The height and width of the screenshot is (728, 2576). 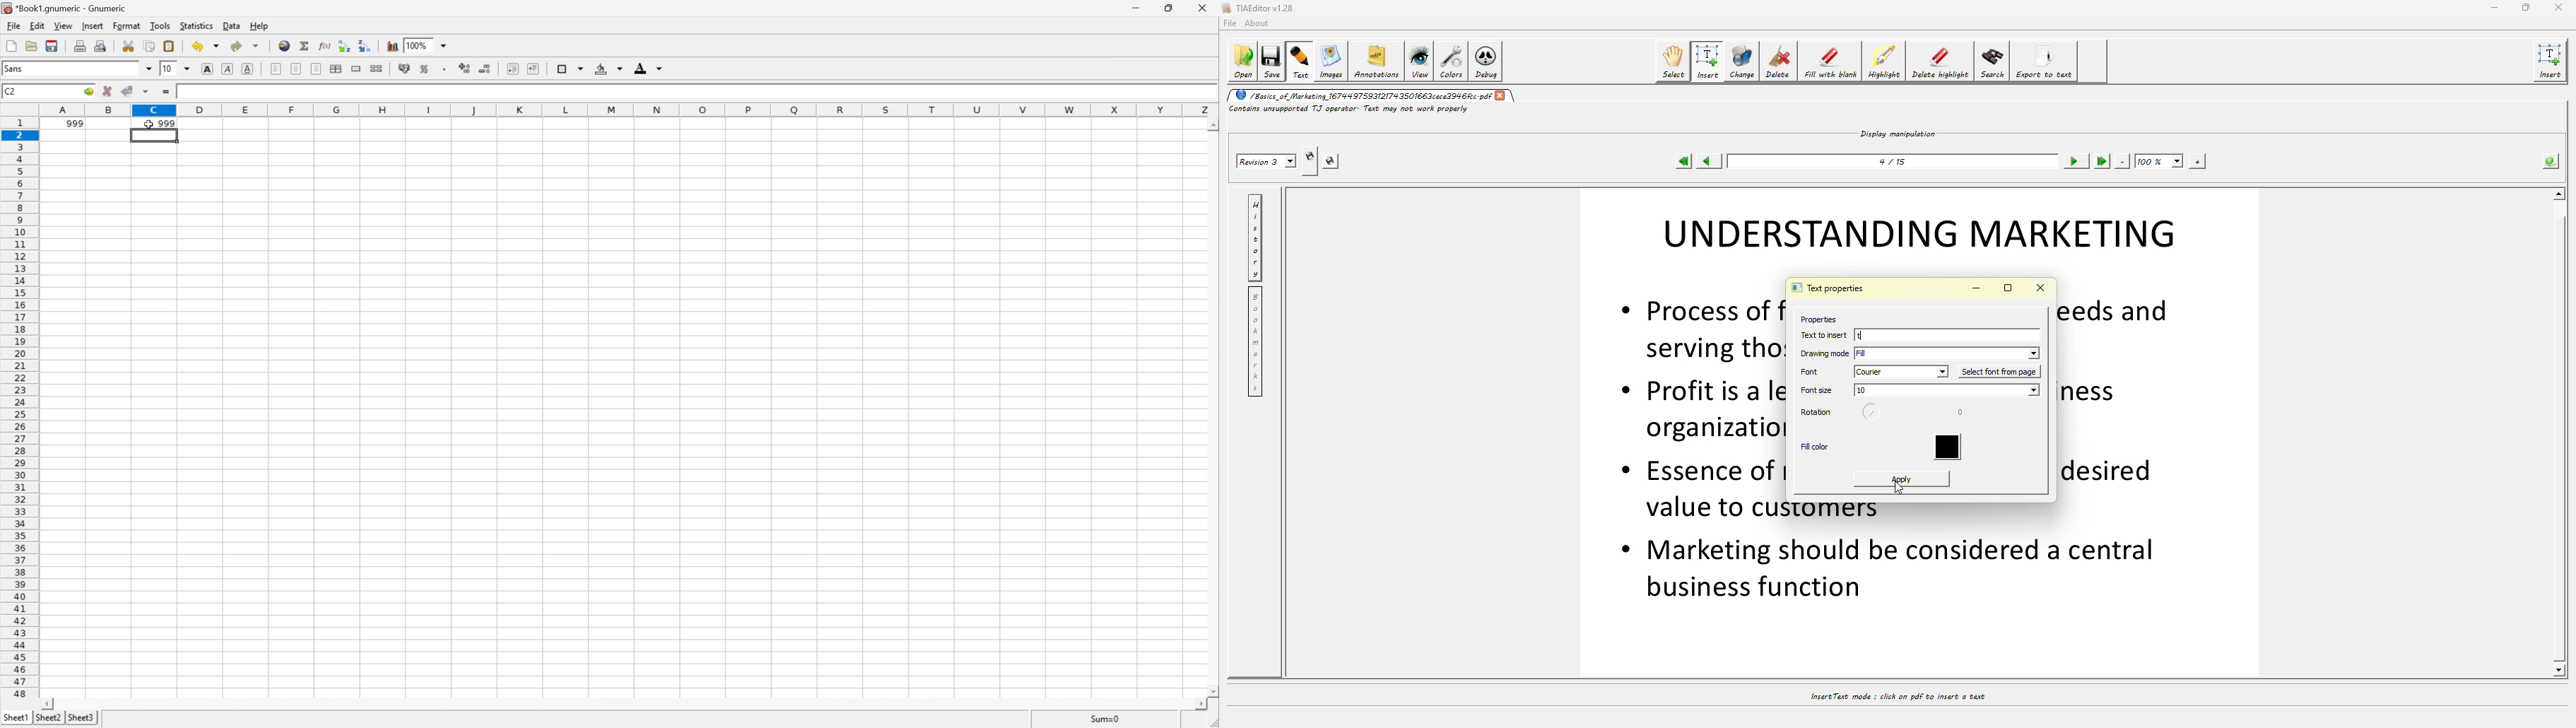 What do you see at coordinates (233, 26) in the screenshot?
I see `data` at bounding box center [233, 26].